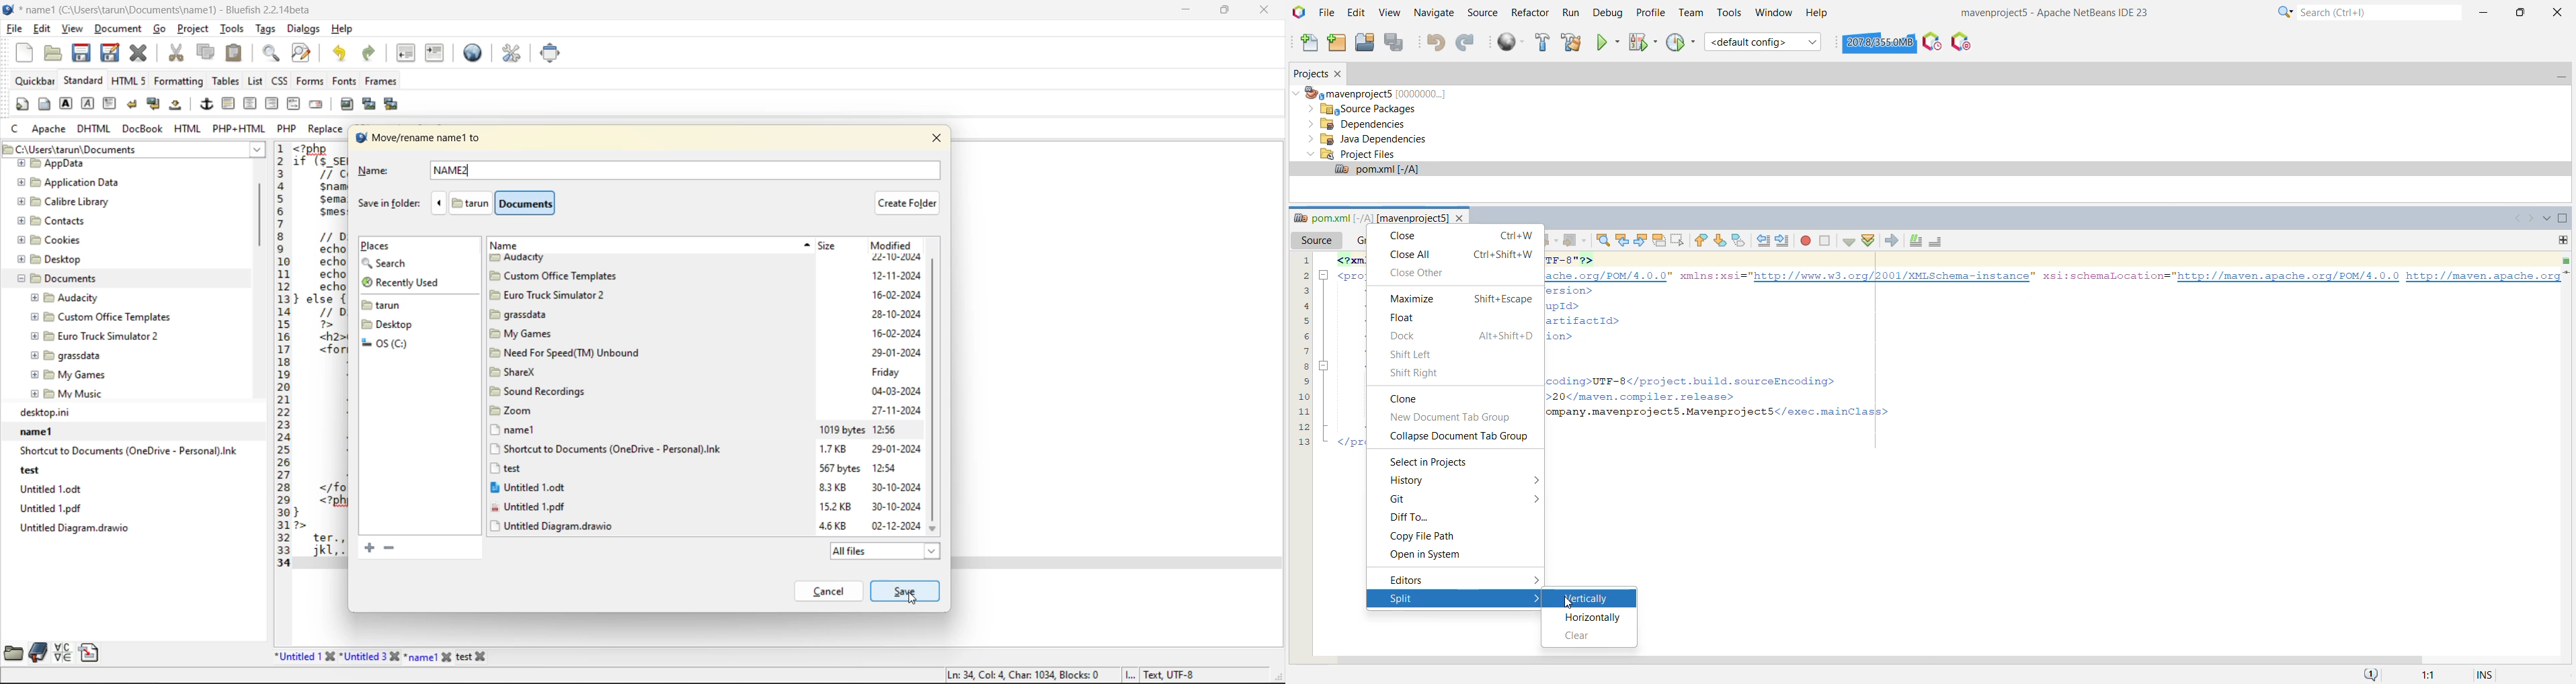 The height and width of the screenshot is (700, 2576). What do you see at coordinates (1374, 92) in the screenshot?
I see `mavenproject5` at bounding box center [1374, 92].